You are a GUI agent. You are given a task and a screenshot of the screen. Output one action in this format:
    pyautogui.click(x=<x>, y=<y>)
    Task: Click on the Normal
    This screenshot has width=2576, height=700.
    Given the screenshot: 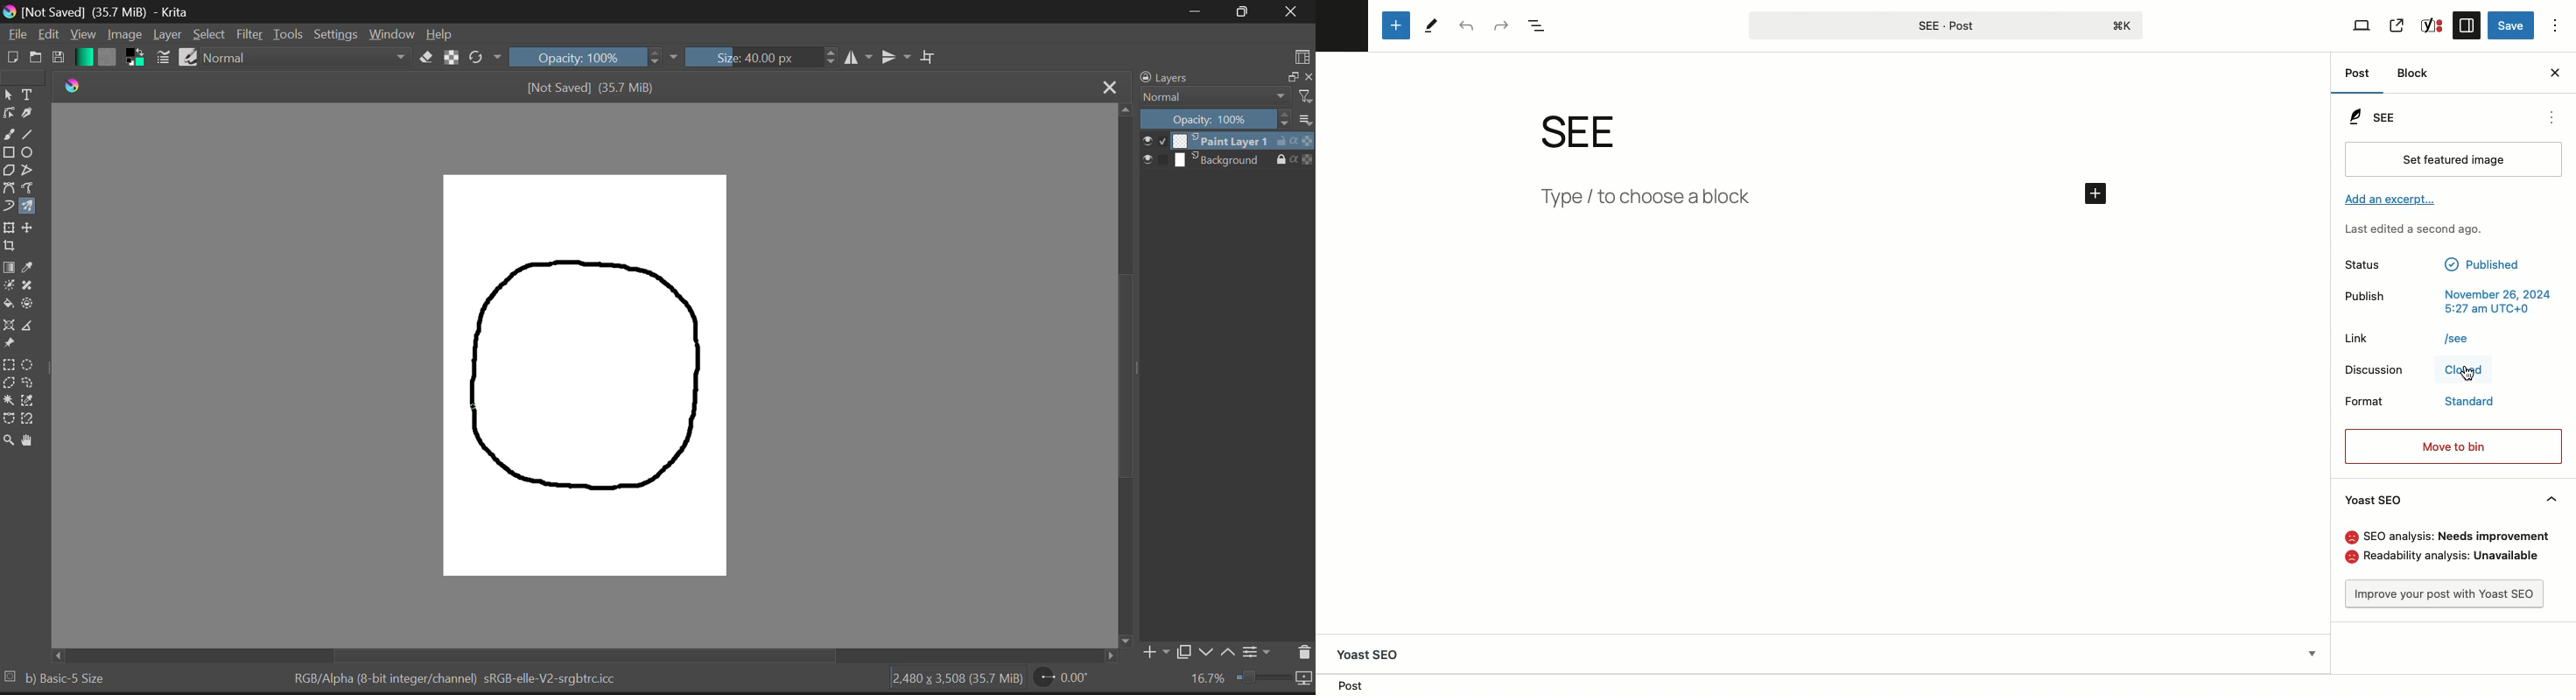 What is the action you would take?
    pyautogui.click(x=308, y=57)
    